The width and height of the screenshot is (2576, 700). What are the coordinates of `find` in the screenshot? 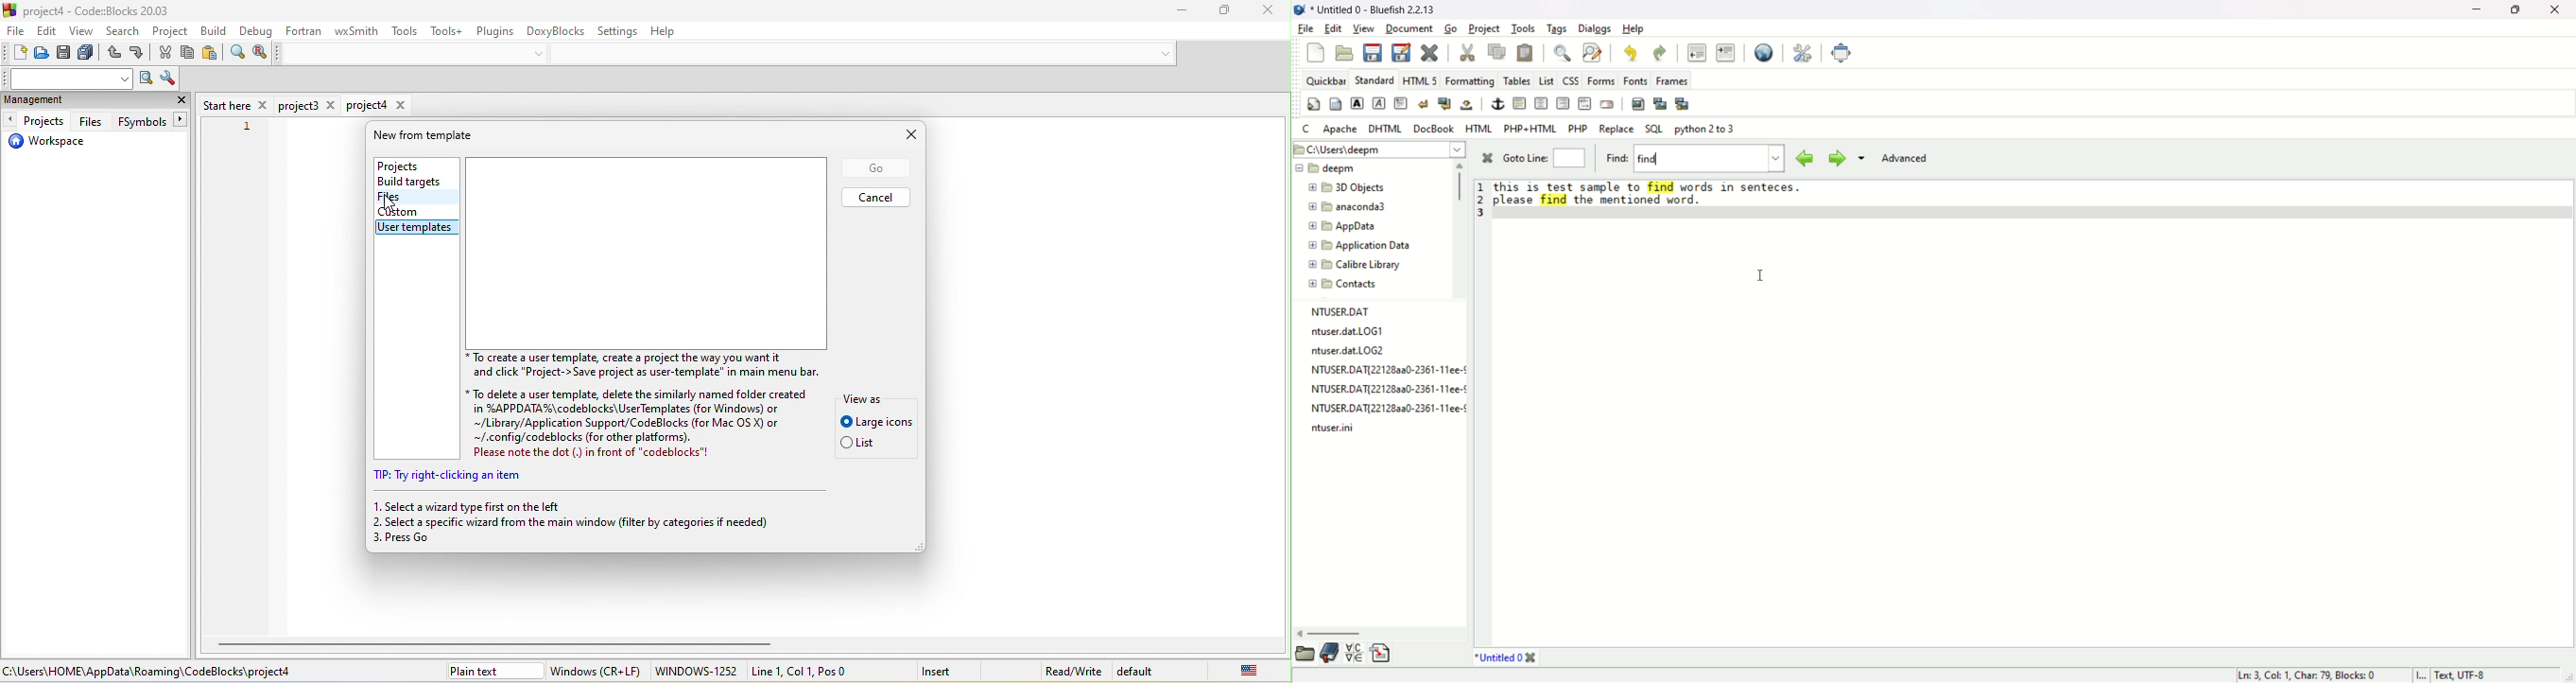 It's located at (1561, 52).